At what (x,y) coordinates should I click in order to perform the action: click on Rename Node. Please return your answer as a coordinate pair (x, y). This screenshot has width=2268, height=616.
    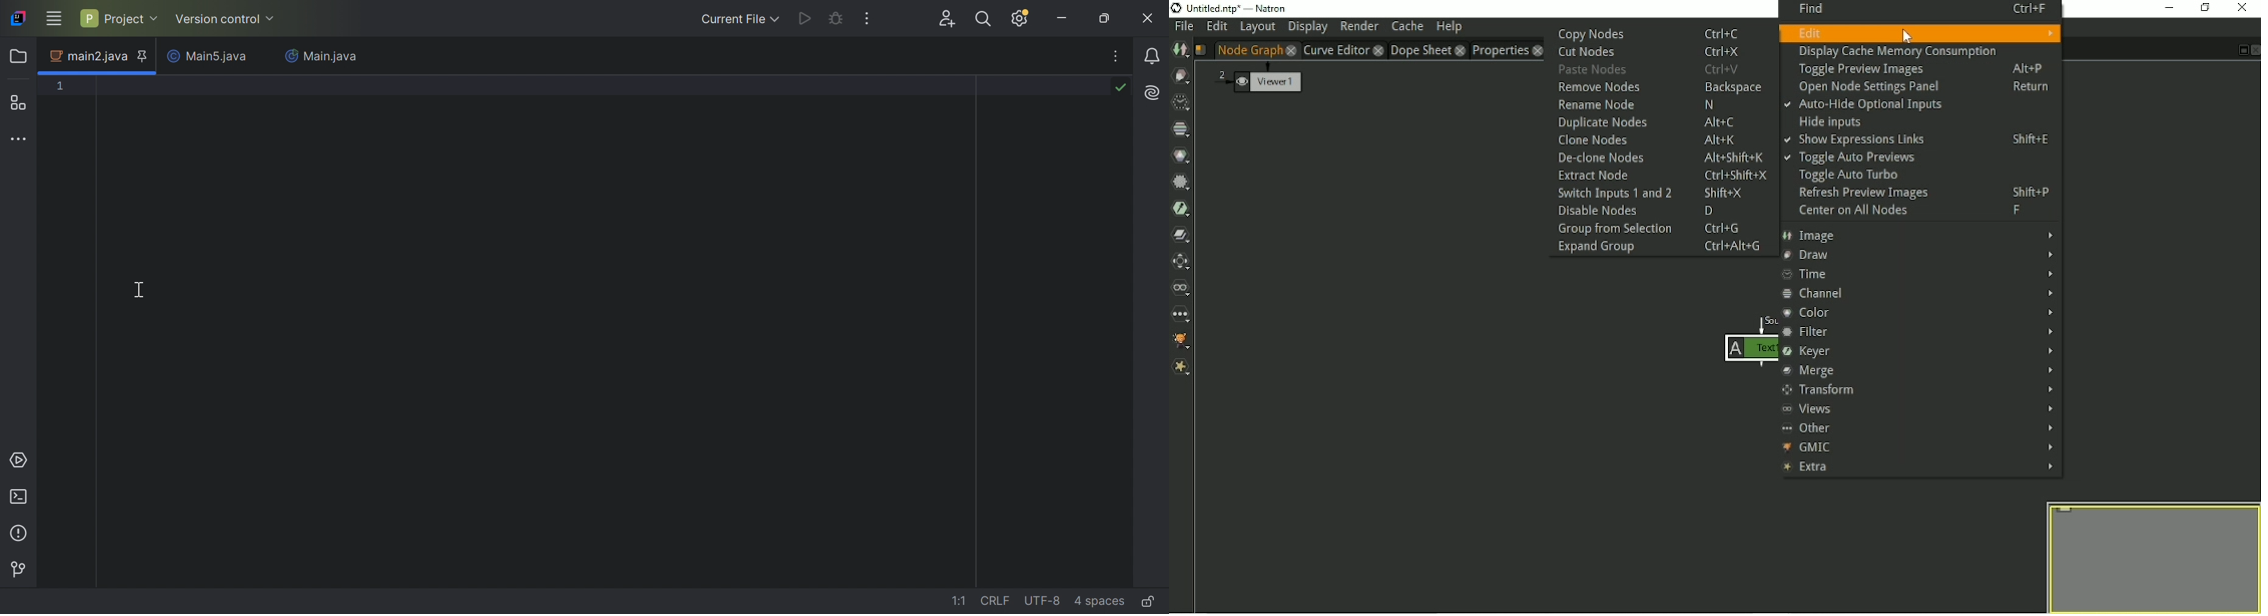
    Looking at the image, I should click on (1653, 105).